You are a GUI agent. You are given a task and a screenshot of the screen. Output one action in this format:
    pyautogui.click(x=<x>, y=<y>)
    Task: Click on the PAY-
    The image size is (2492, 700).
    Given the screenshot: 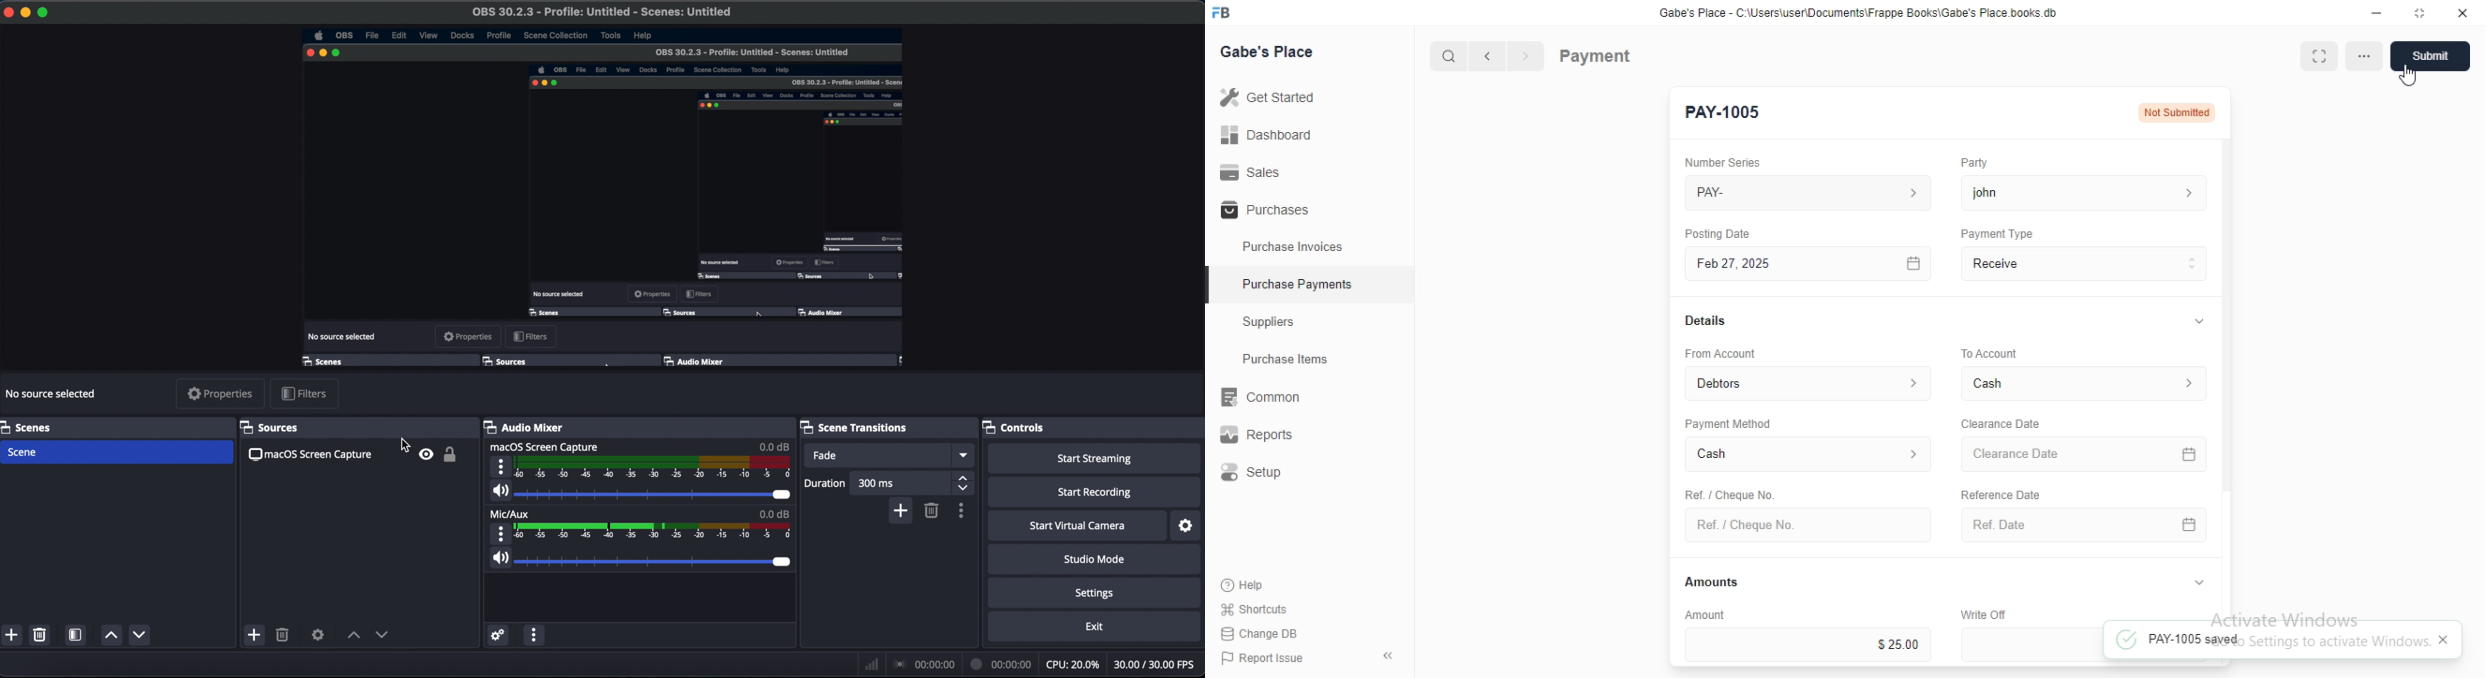 What is the action you would take?
    pyautogui.click(x=1810, y=193)
    